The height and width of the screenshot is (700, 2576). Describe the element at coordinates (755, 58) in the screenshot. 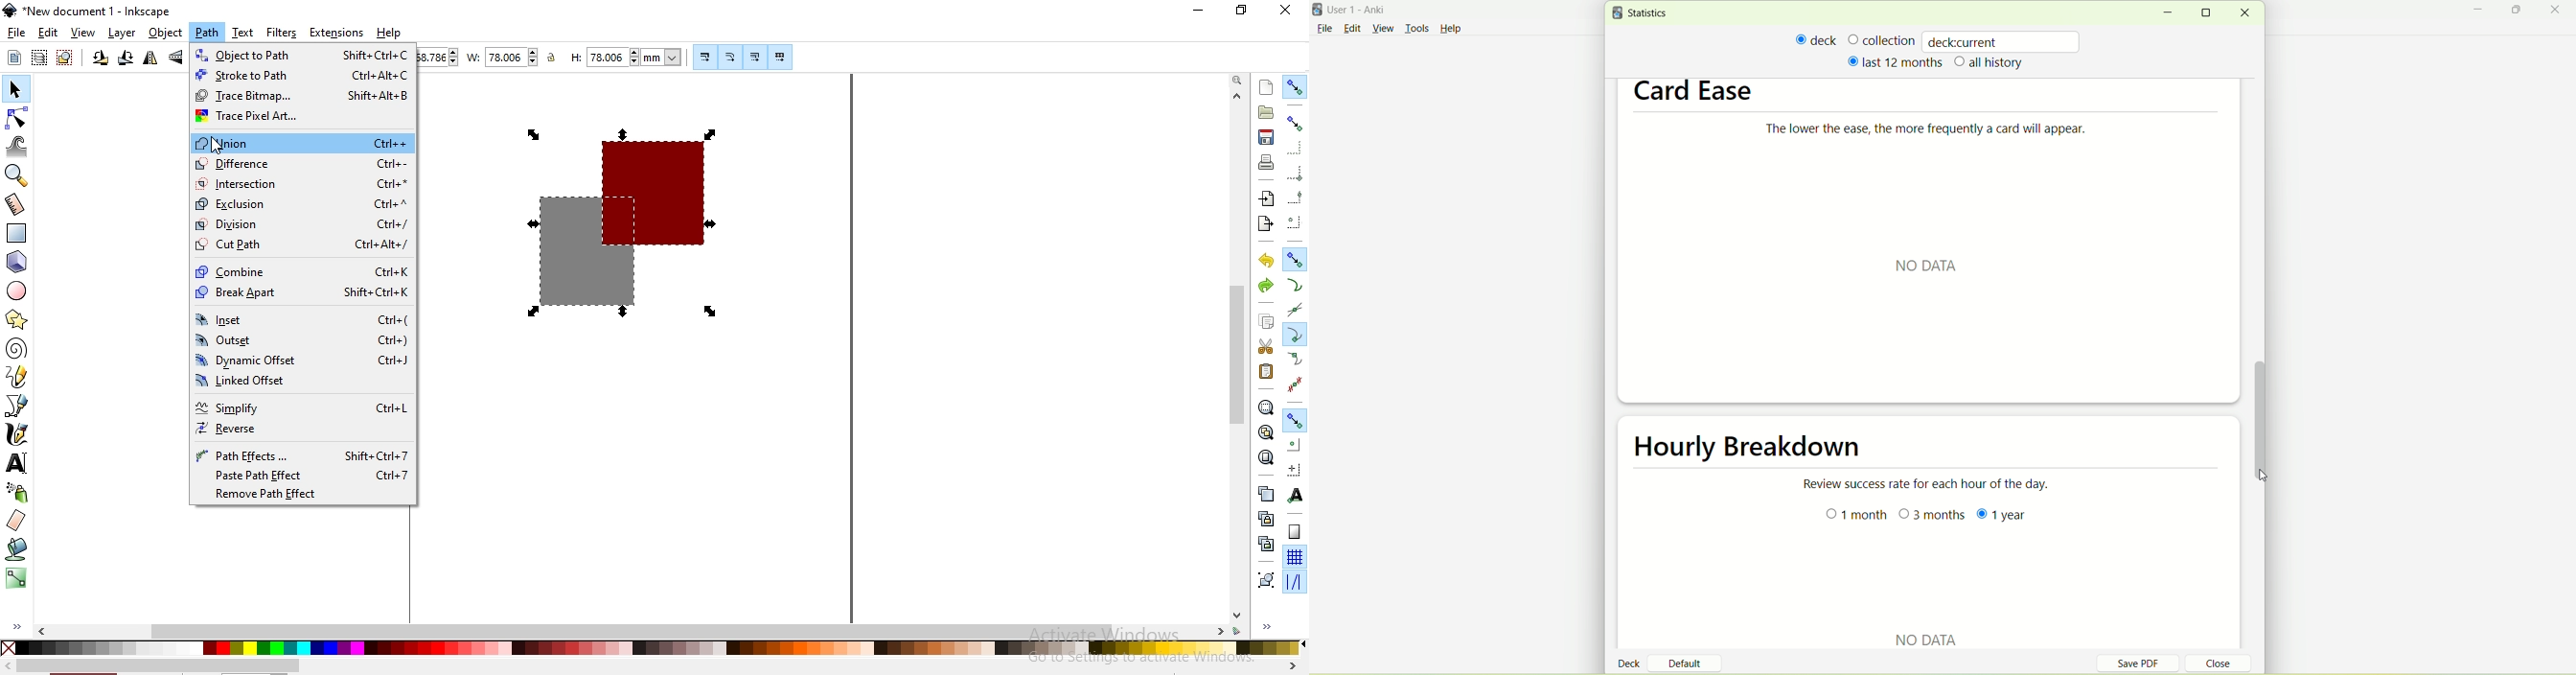

I see `move gradient along with objects` at that location.